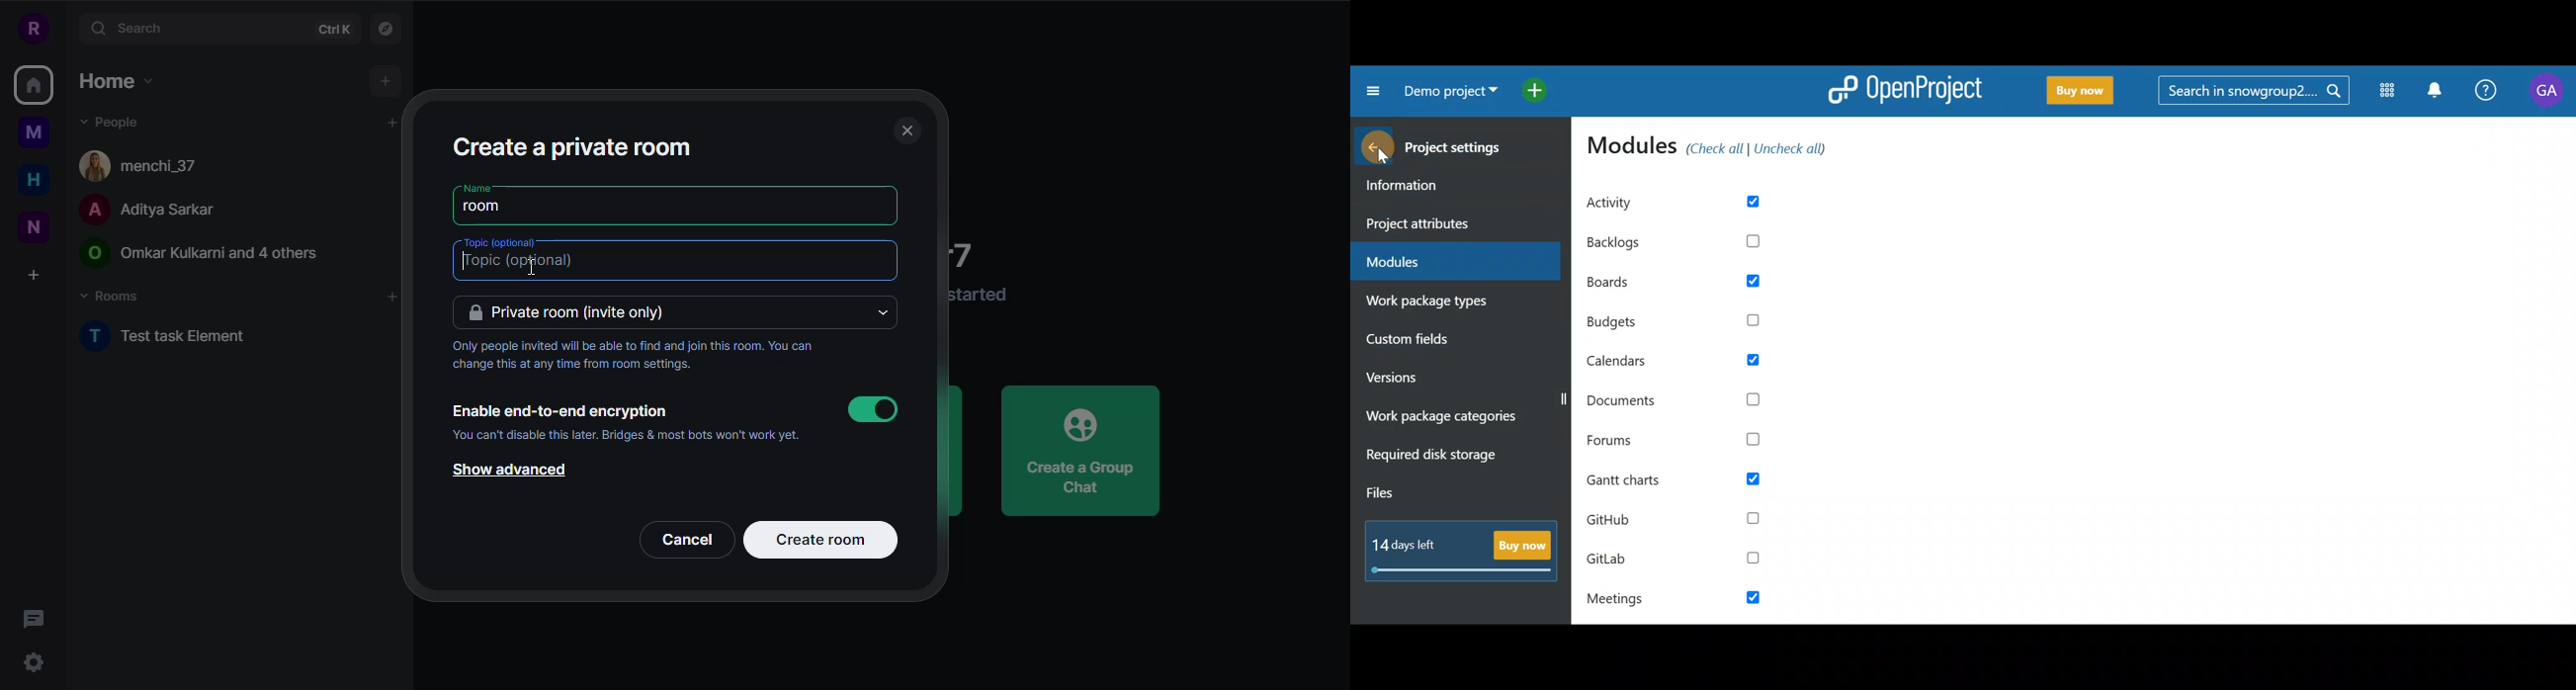 The height and width of the screenshot is (700, 2576). Describe the element at coordinates (532, 268) in the screenshot. I see `Text cursor` at that location.